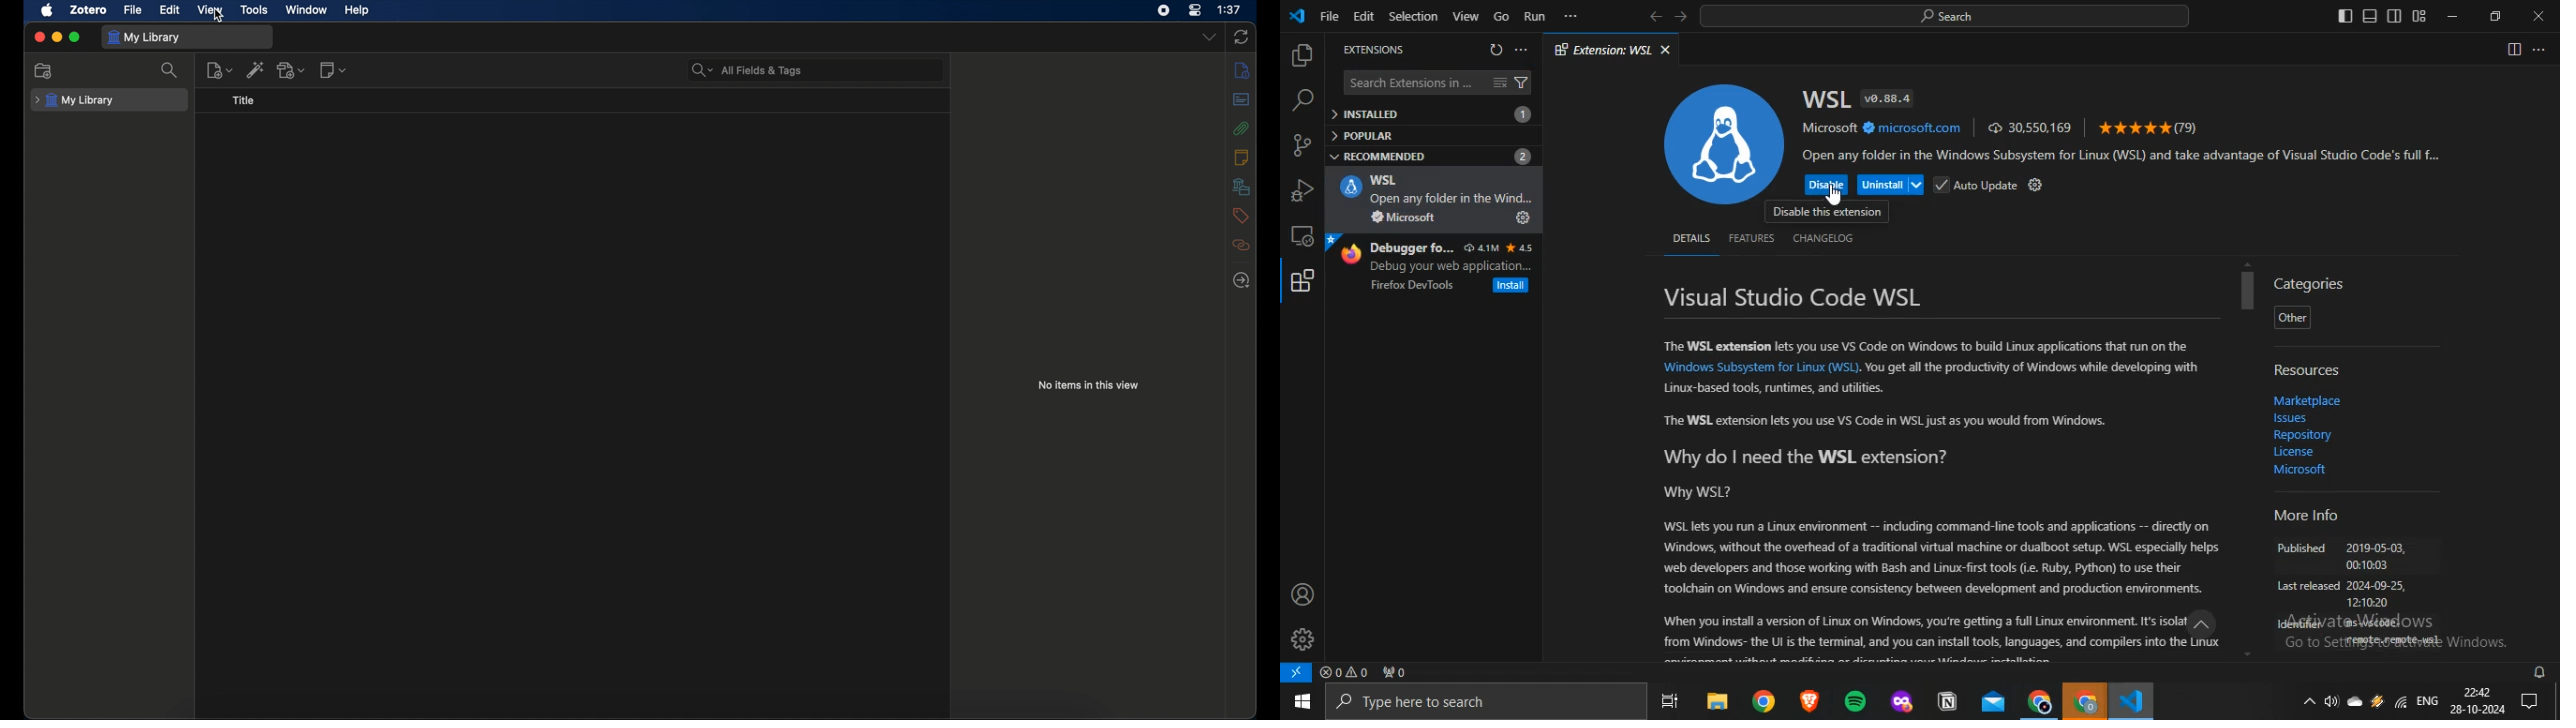 The image size is (2576, 728). Describe the element at coordinates (2376, 549) in the screenshot. I see `2019-05-03` at that location.